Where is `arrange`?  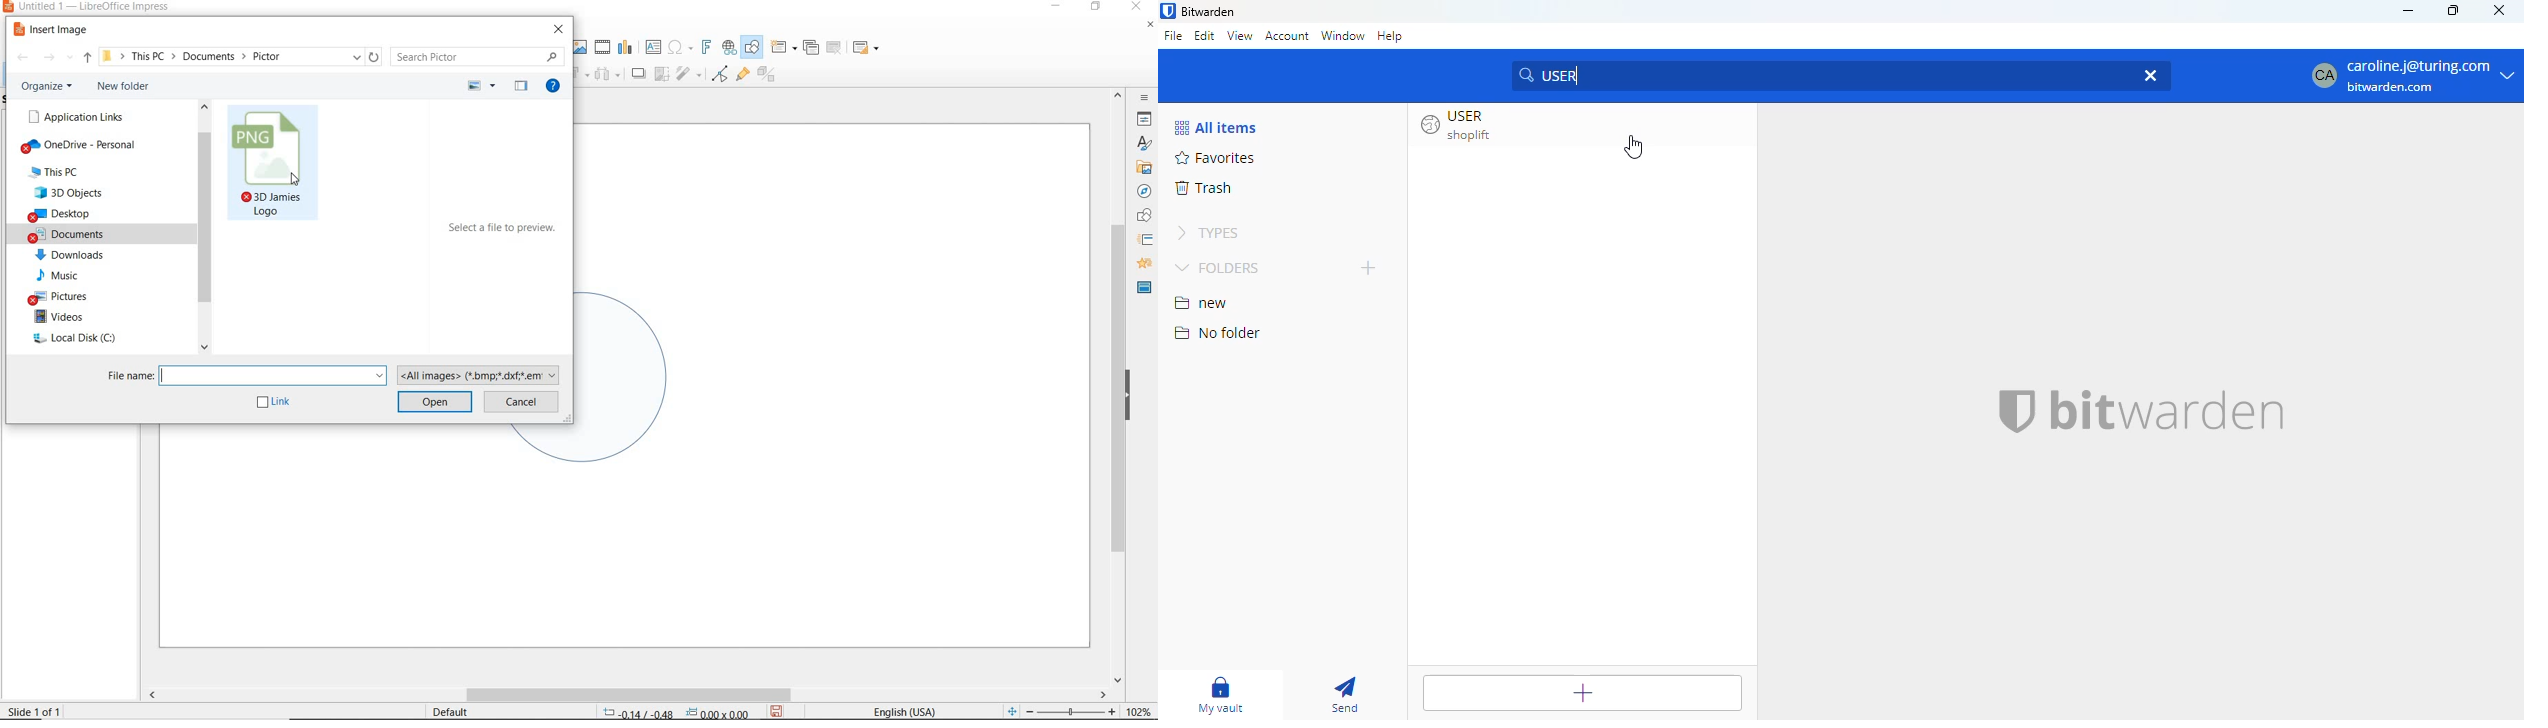
arrange is located at coordinates (581, 72).